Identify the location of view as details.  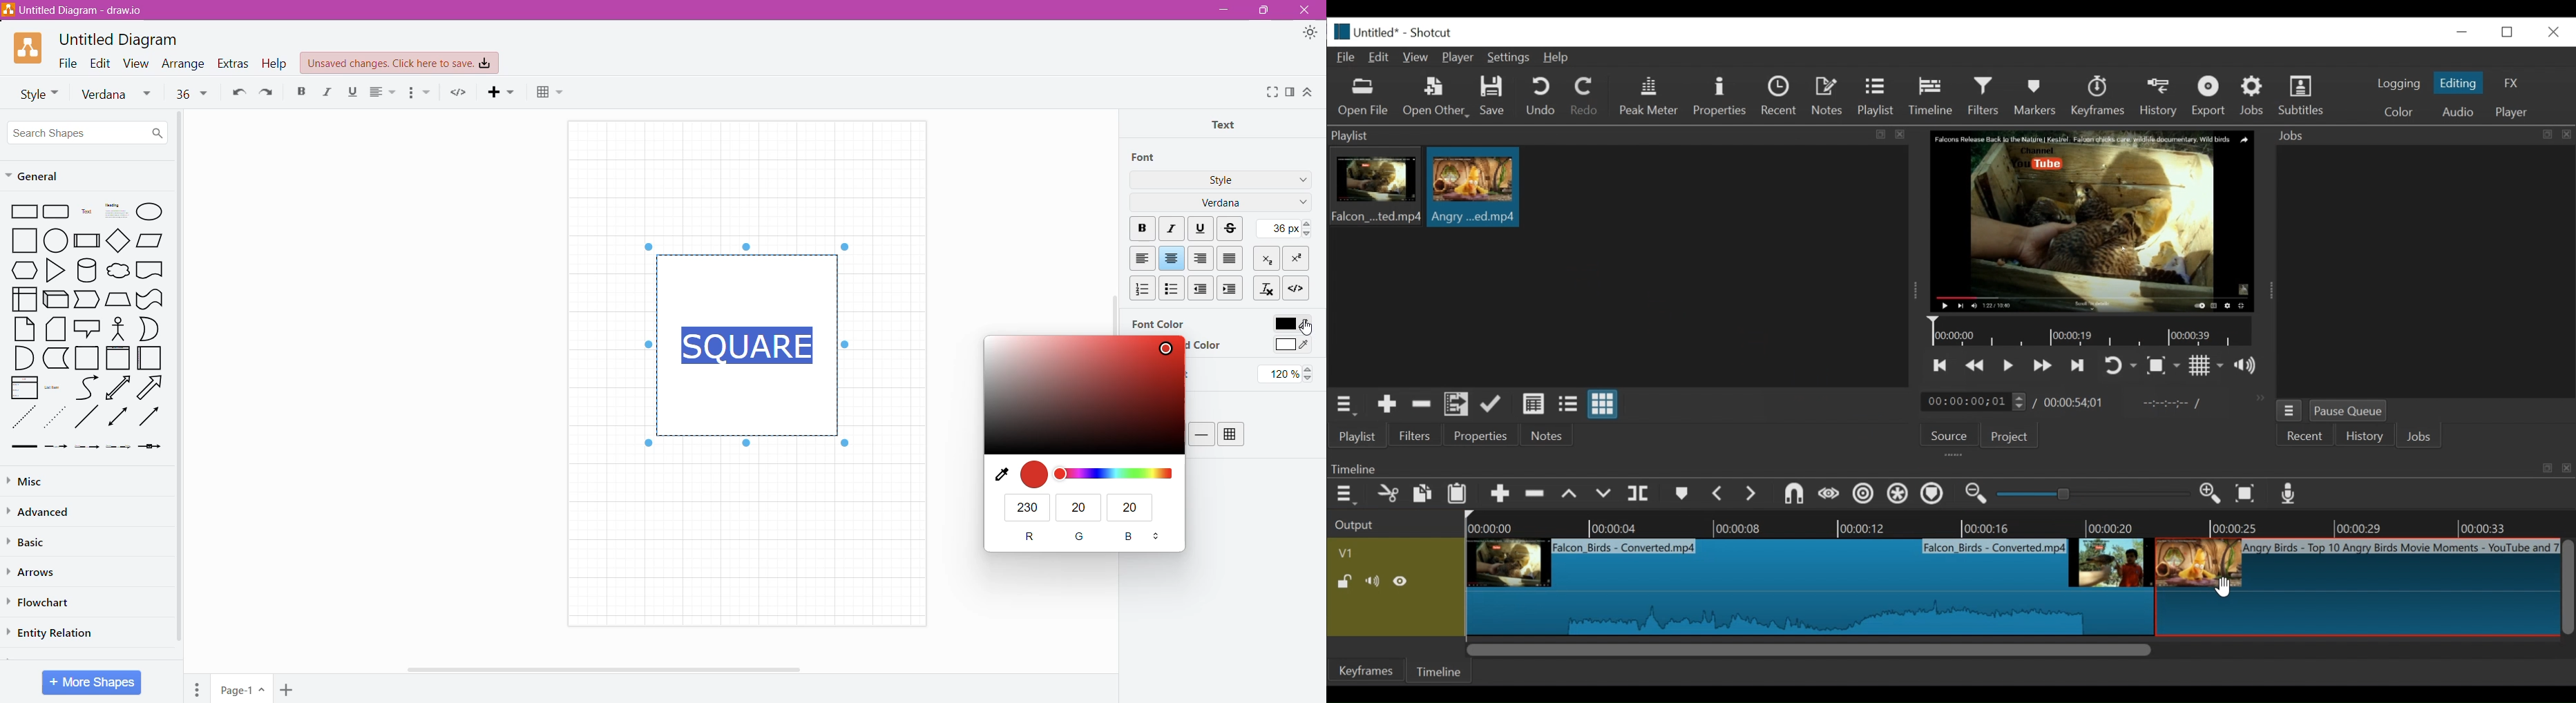
(1534, 404).